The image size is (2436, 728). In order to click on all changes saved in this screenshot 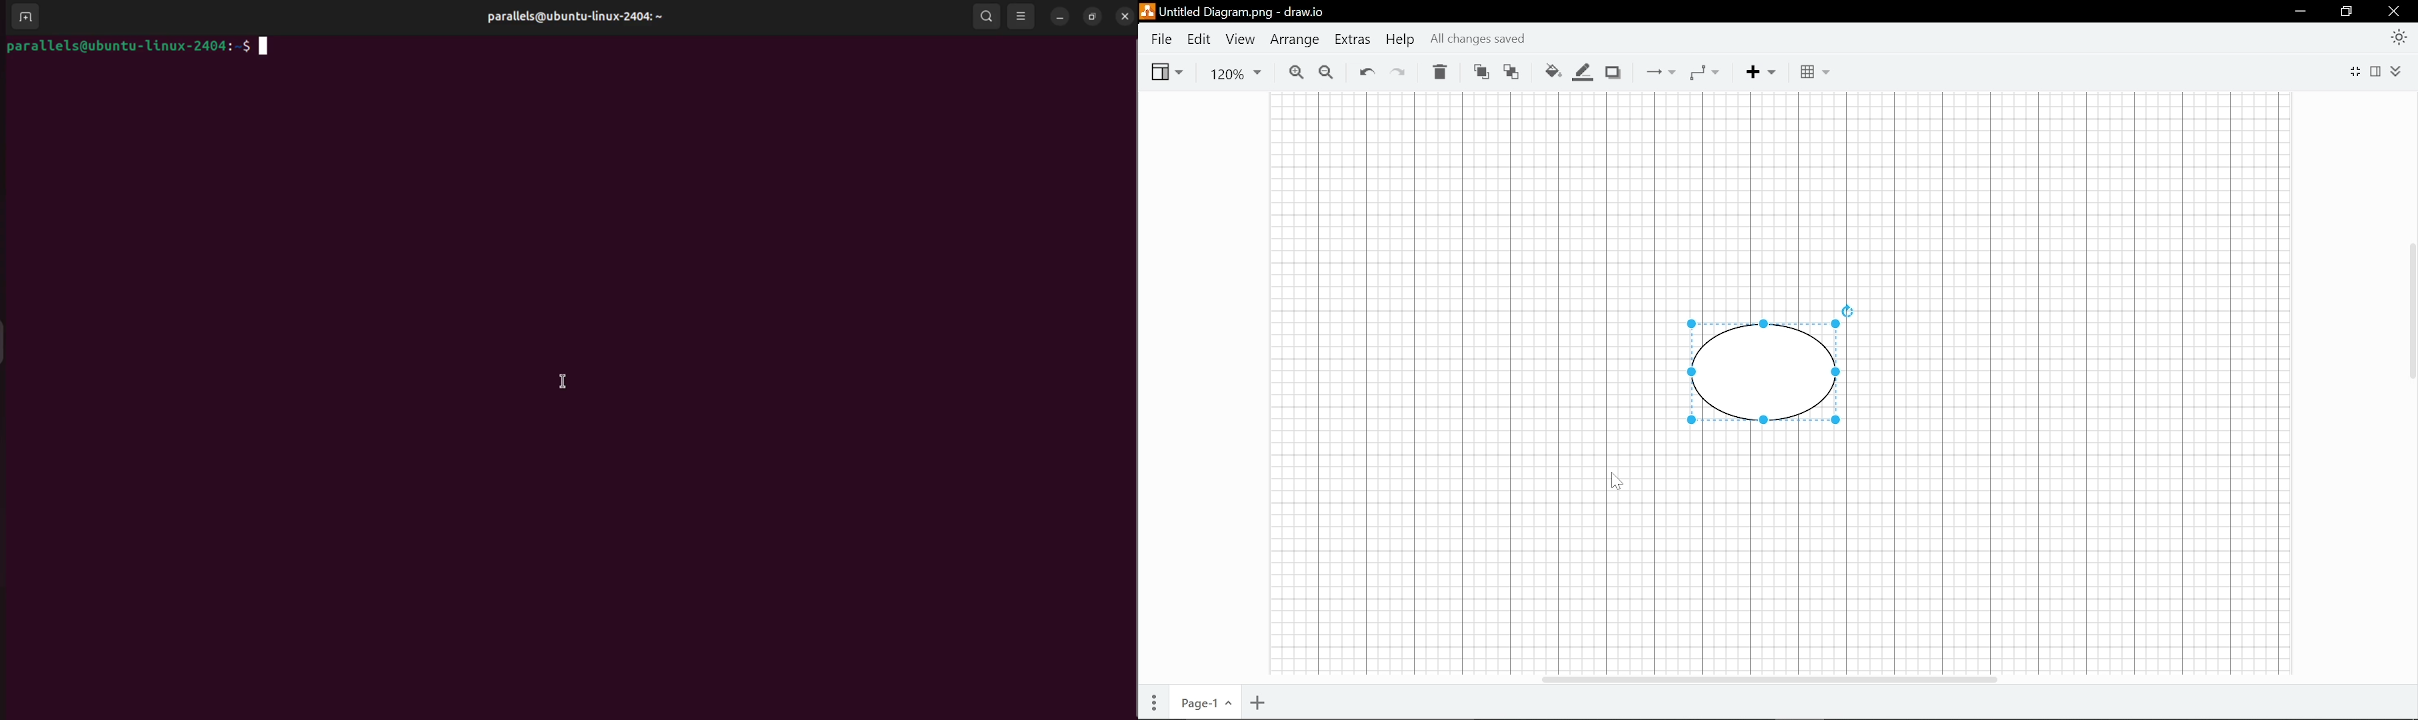, I will do `click(1479, 40)`.